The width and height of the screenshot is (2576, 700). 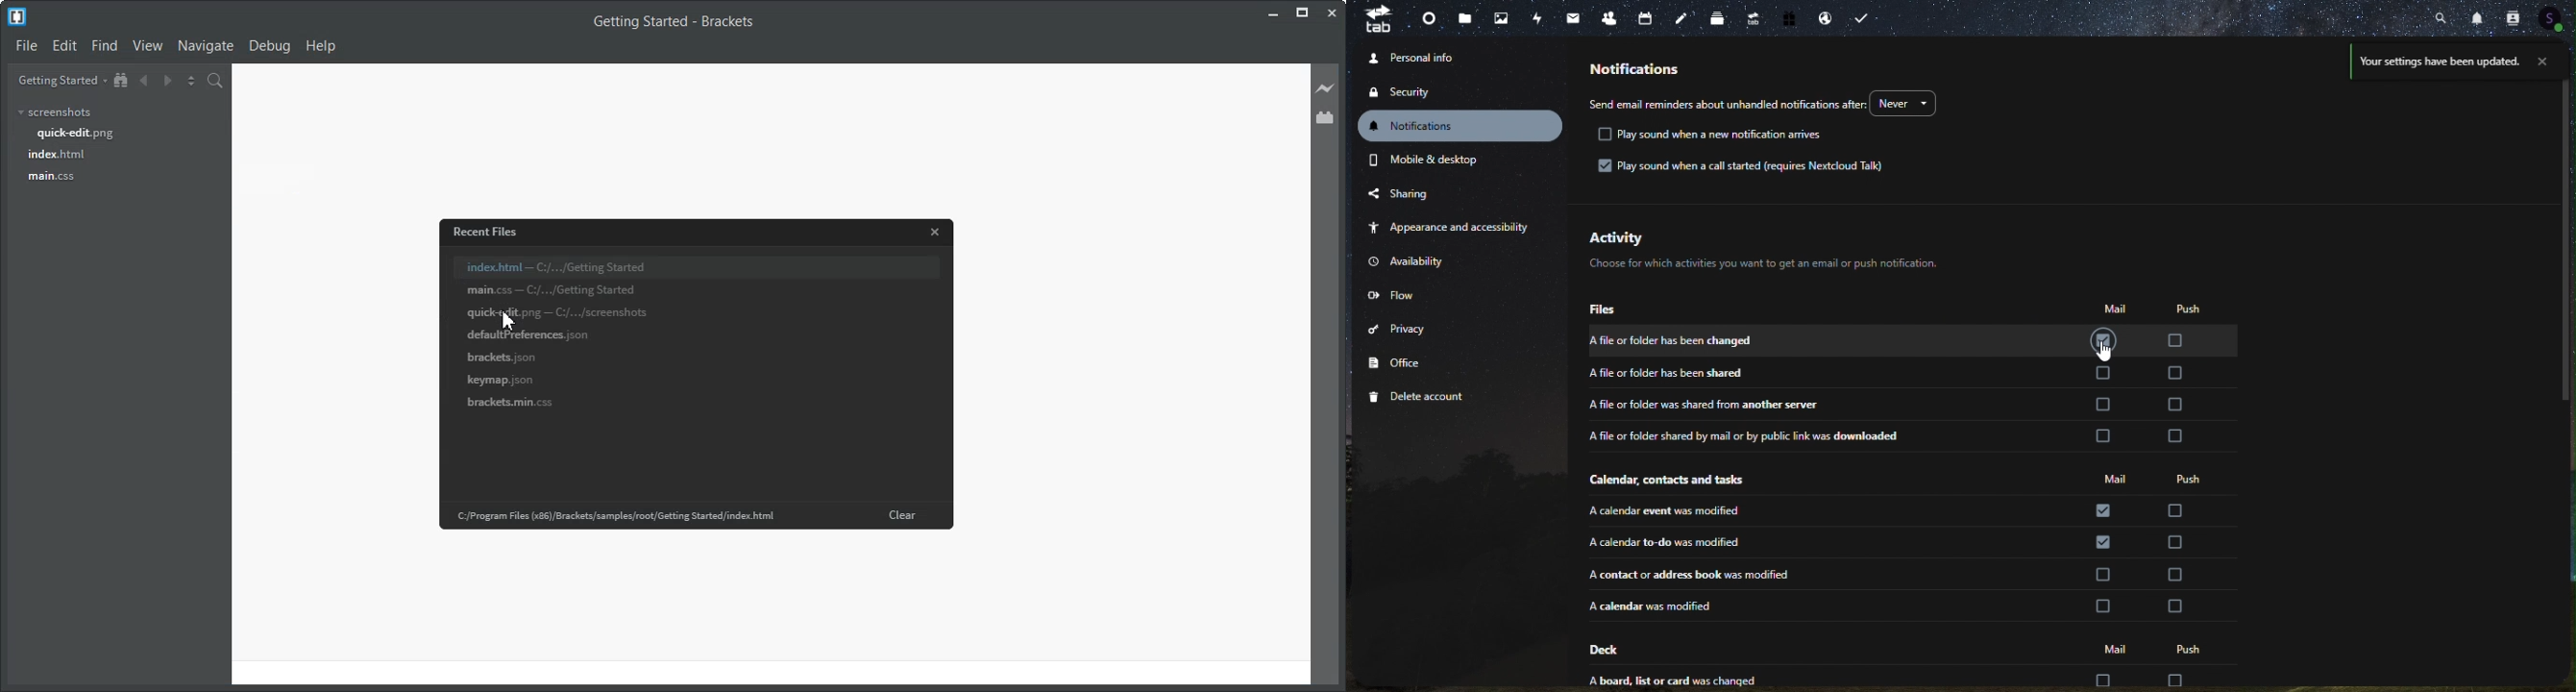 I want to click on check box, so click(x=2102, y=374).